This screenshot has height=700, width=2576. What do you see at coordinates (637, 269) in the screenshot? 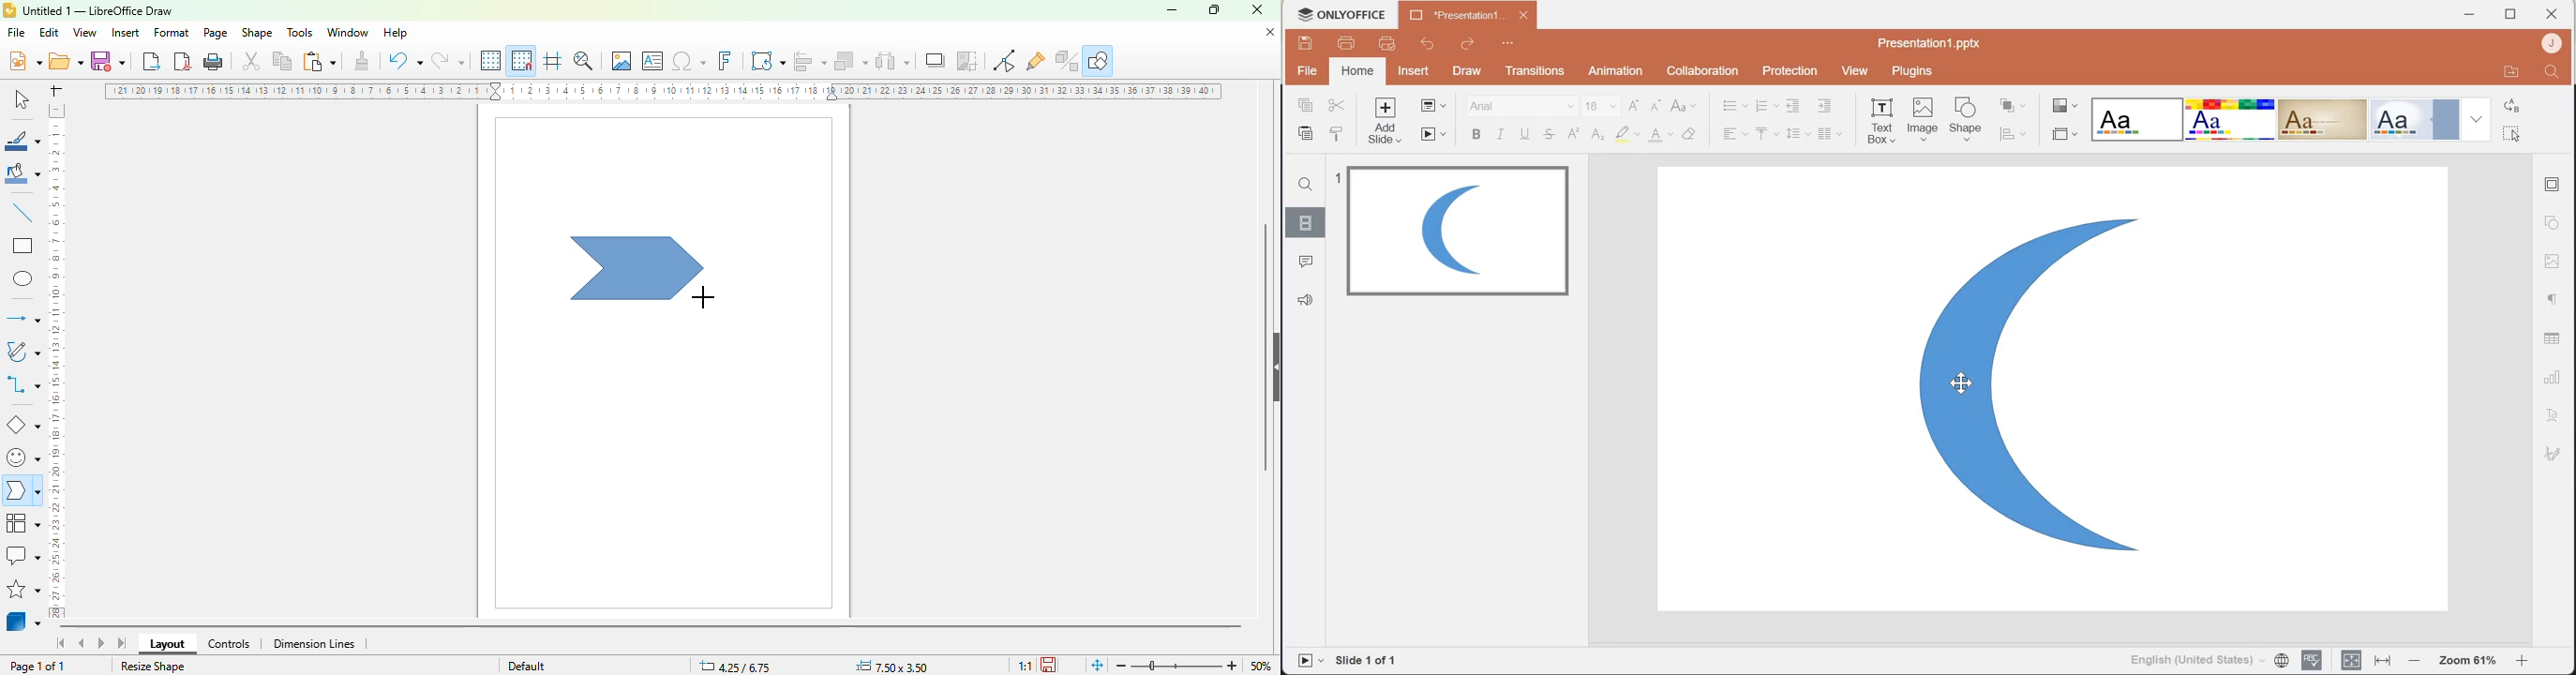
I see `chevron arrow` at bounding box center [637, 269].